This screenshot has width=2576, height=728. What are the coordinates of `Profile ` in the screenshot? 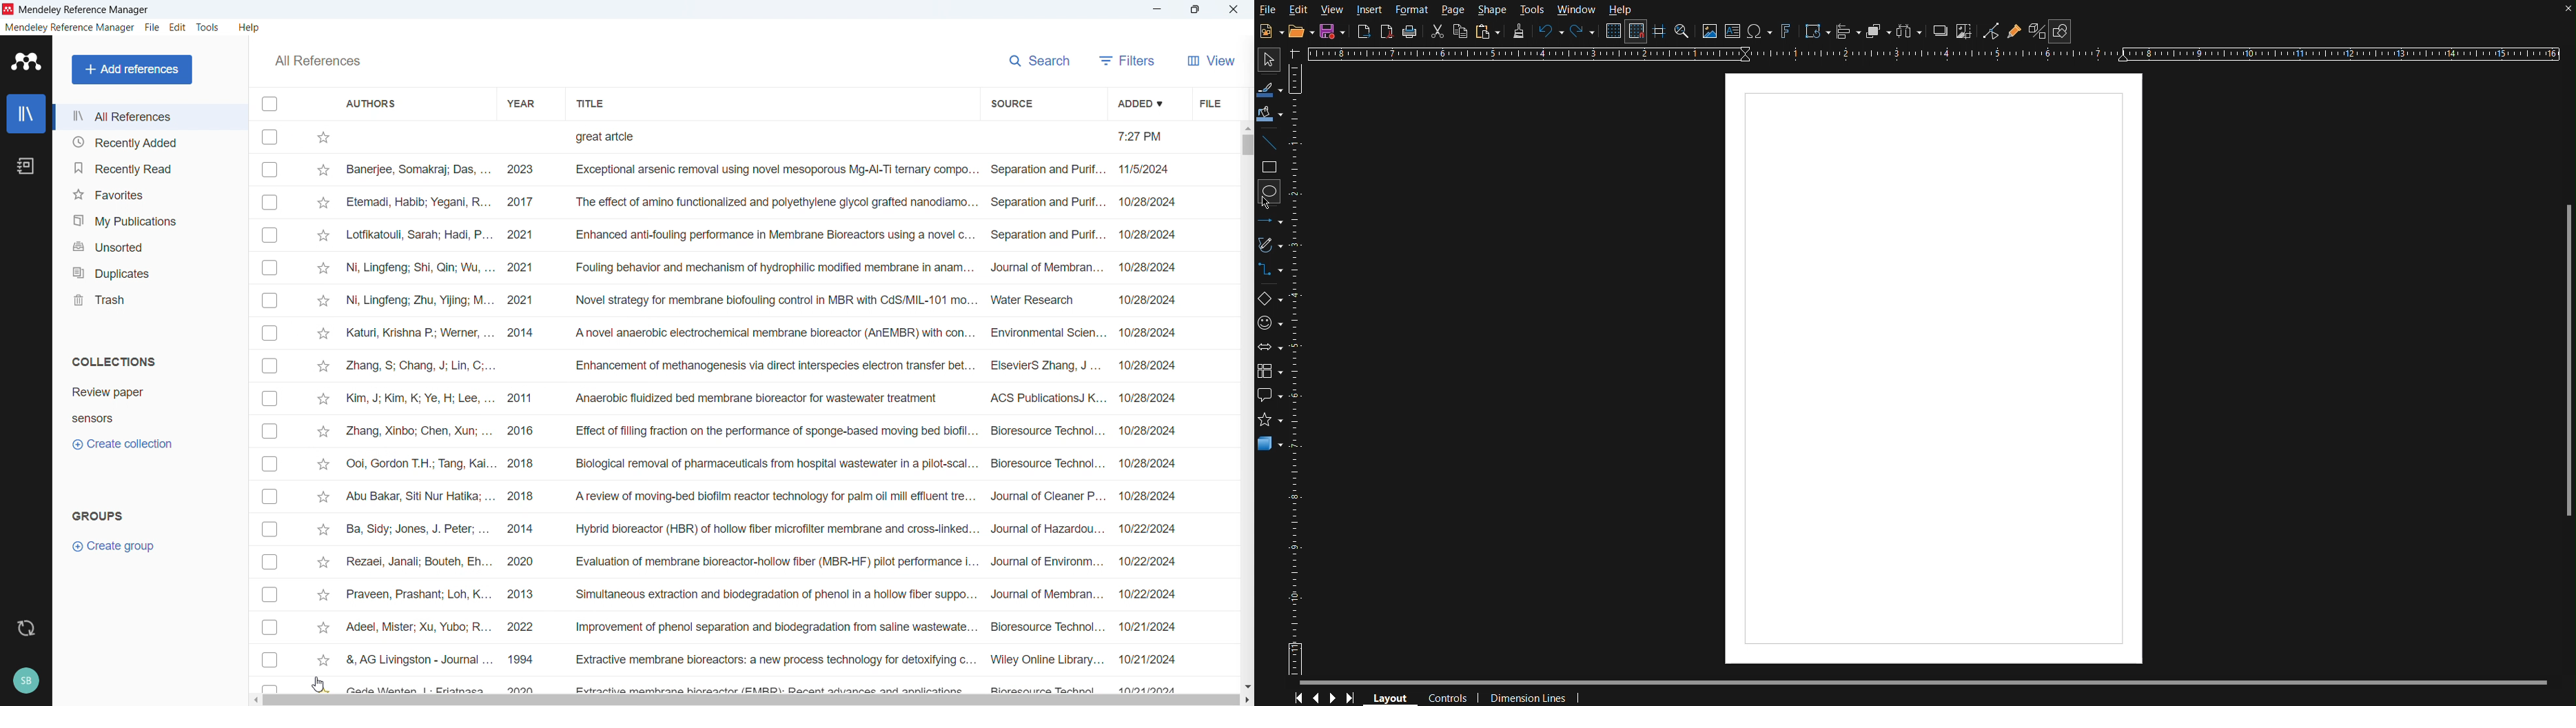 It's located at (25, 681).